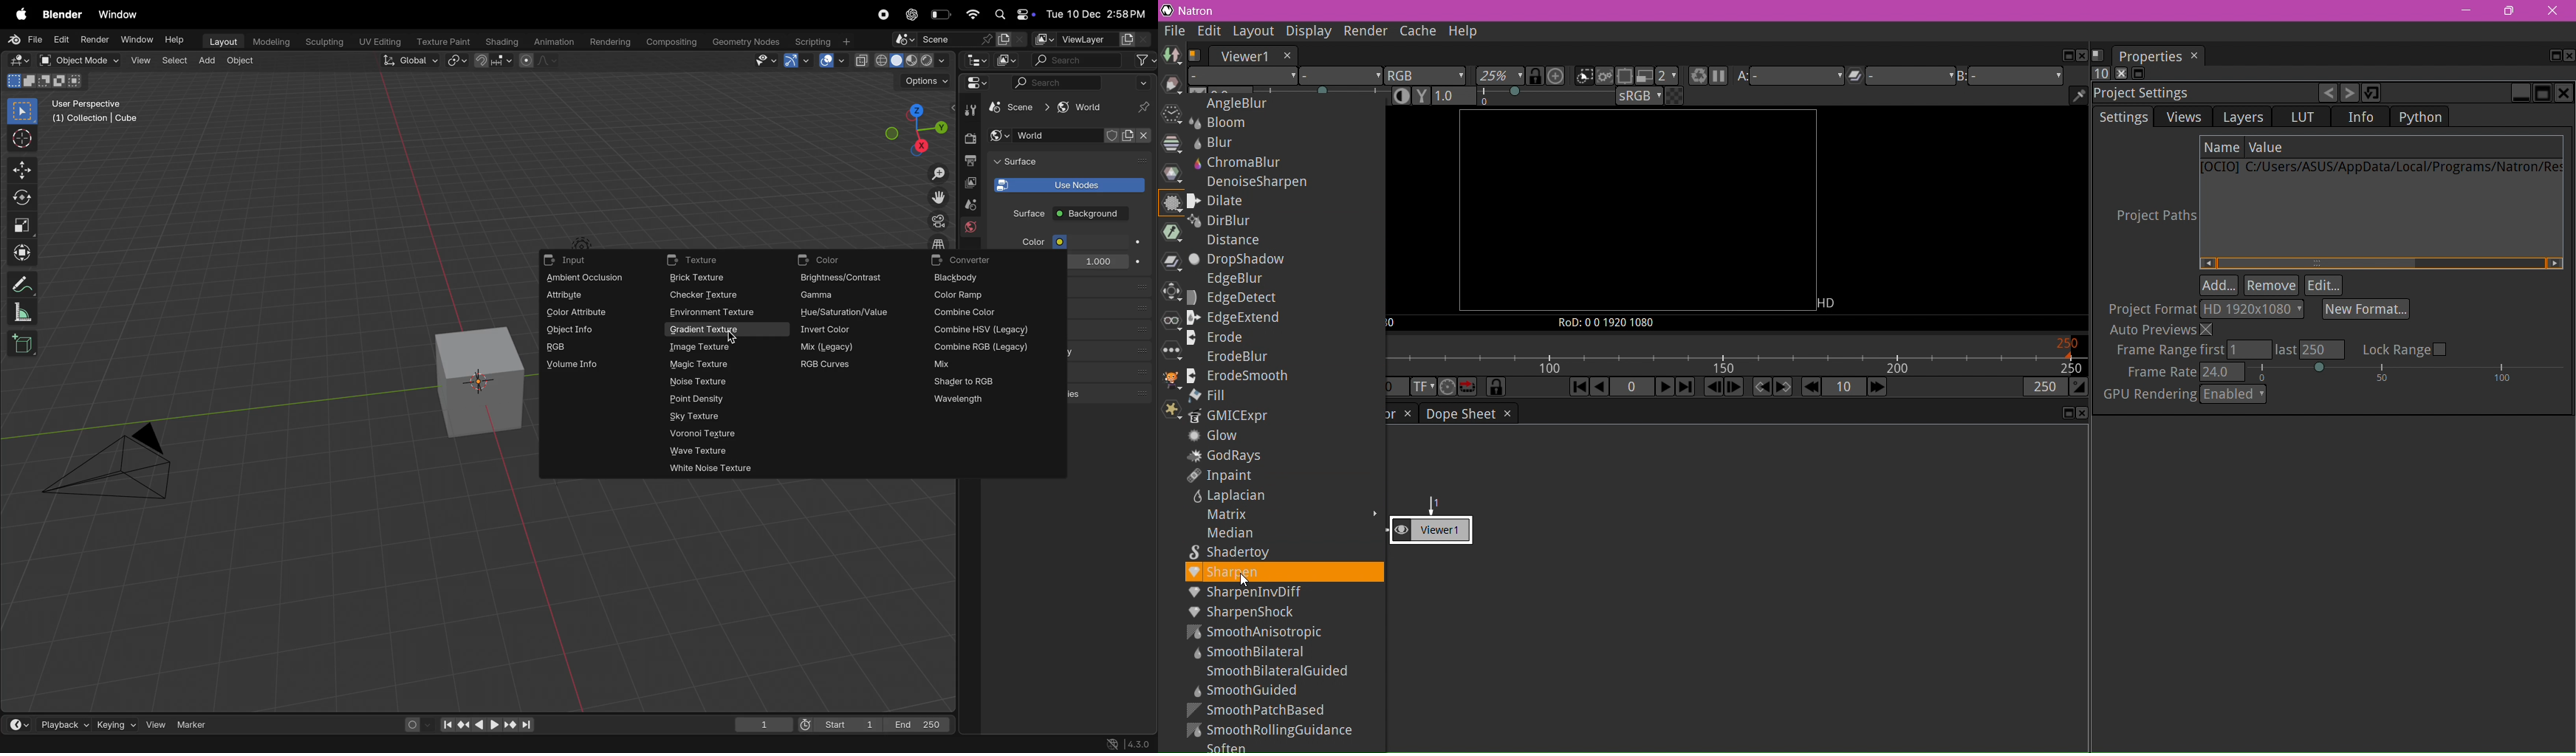 The image size is (2576, 756). I want to click on Current Project path, so click(2380, 169).